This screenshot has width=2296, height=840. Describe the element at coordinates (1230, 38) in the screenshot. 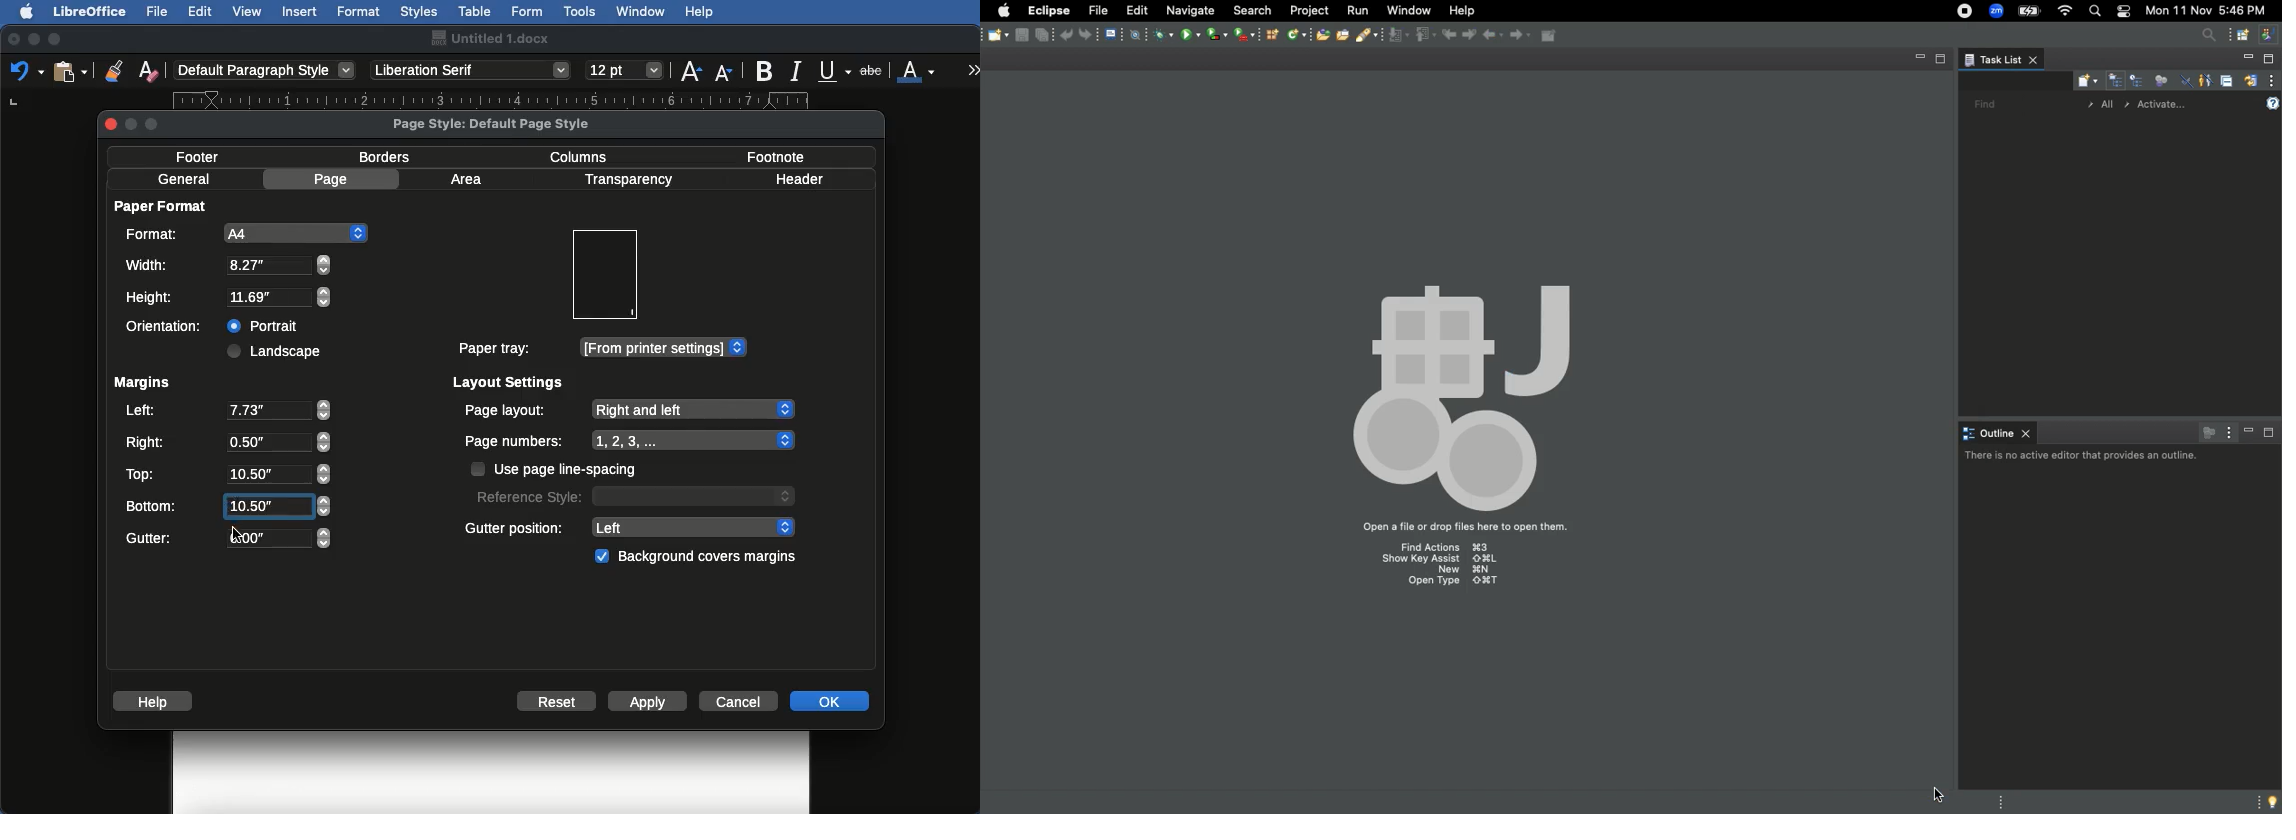

I see `Bluetooth` at that location.